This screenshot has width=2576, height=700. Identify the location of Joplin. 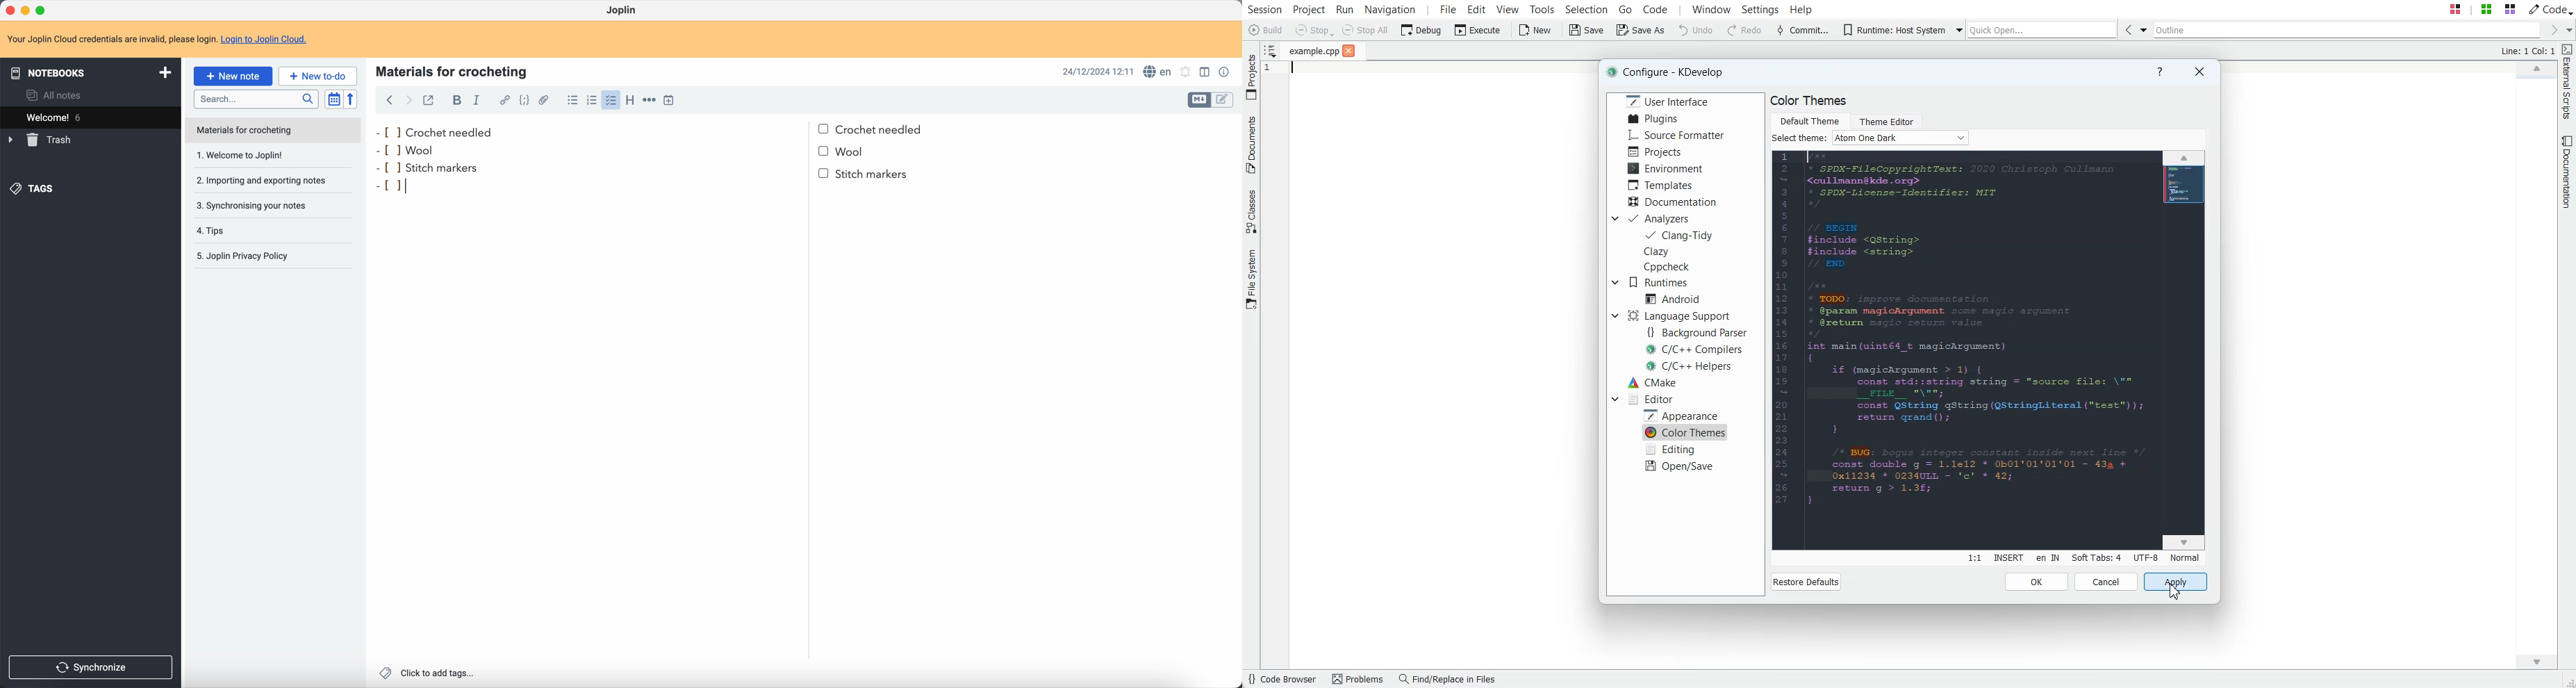
(623, 11).